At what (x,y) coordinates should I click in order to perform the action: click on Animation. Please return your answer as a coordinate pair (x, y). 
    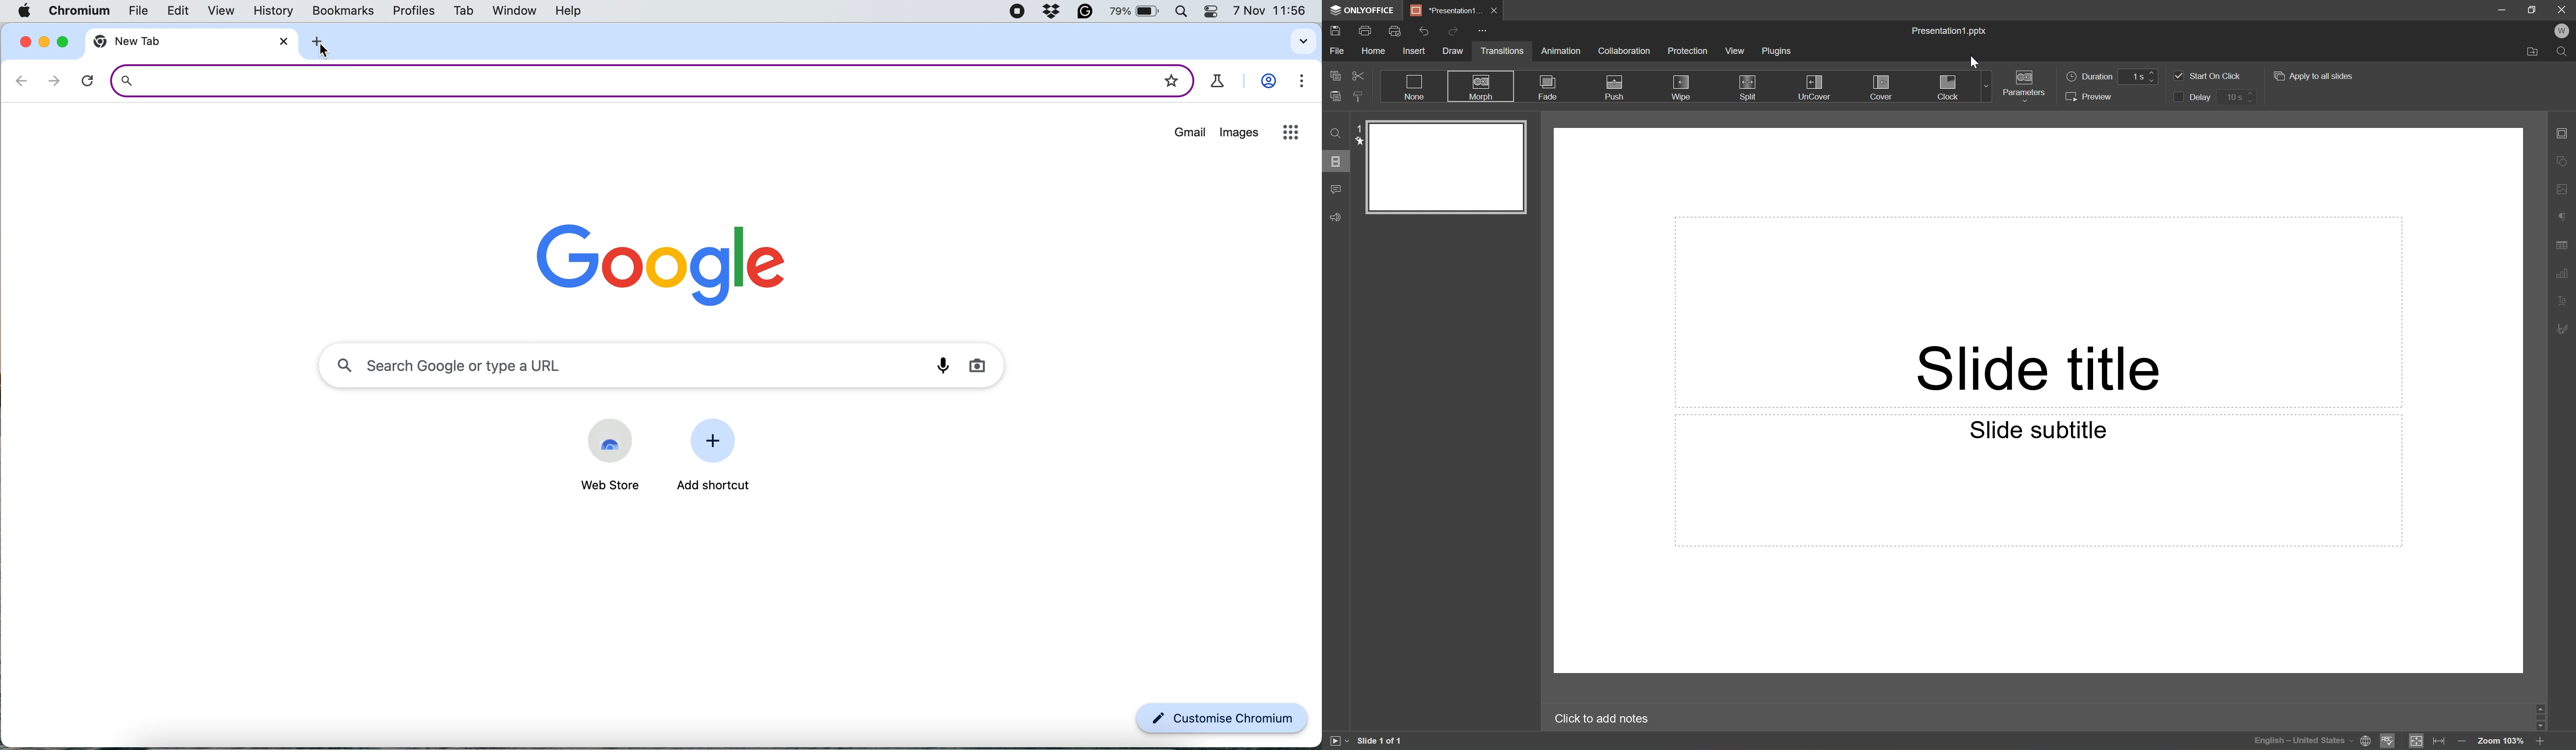
    Looking at the image, I should click on (1561, 50).